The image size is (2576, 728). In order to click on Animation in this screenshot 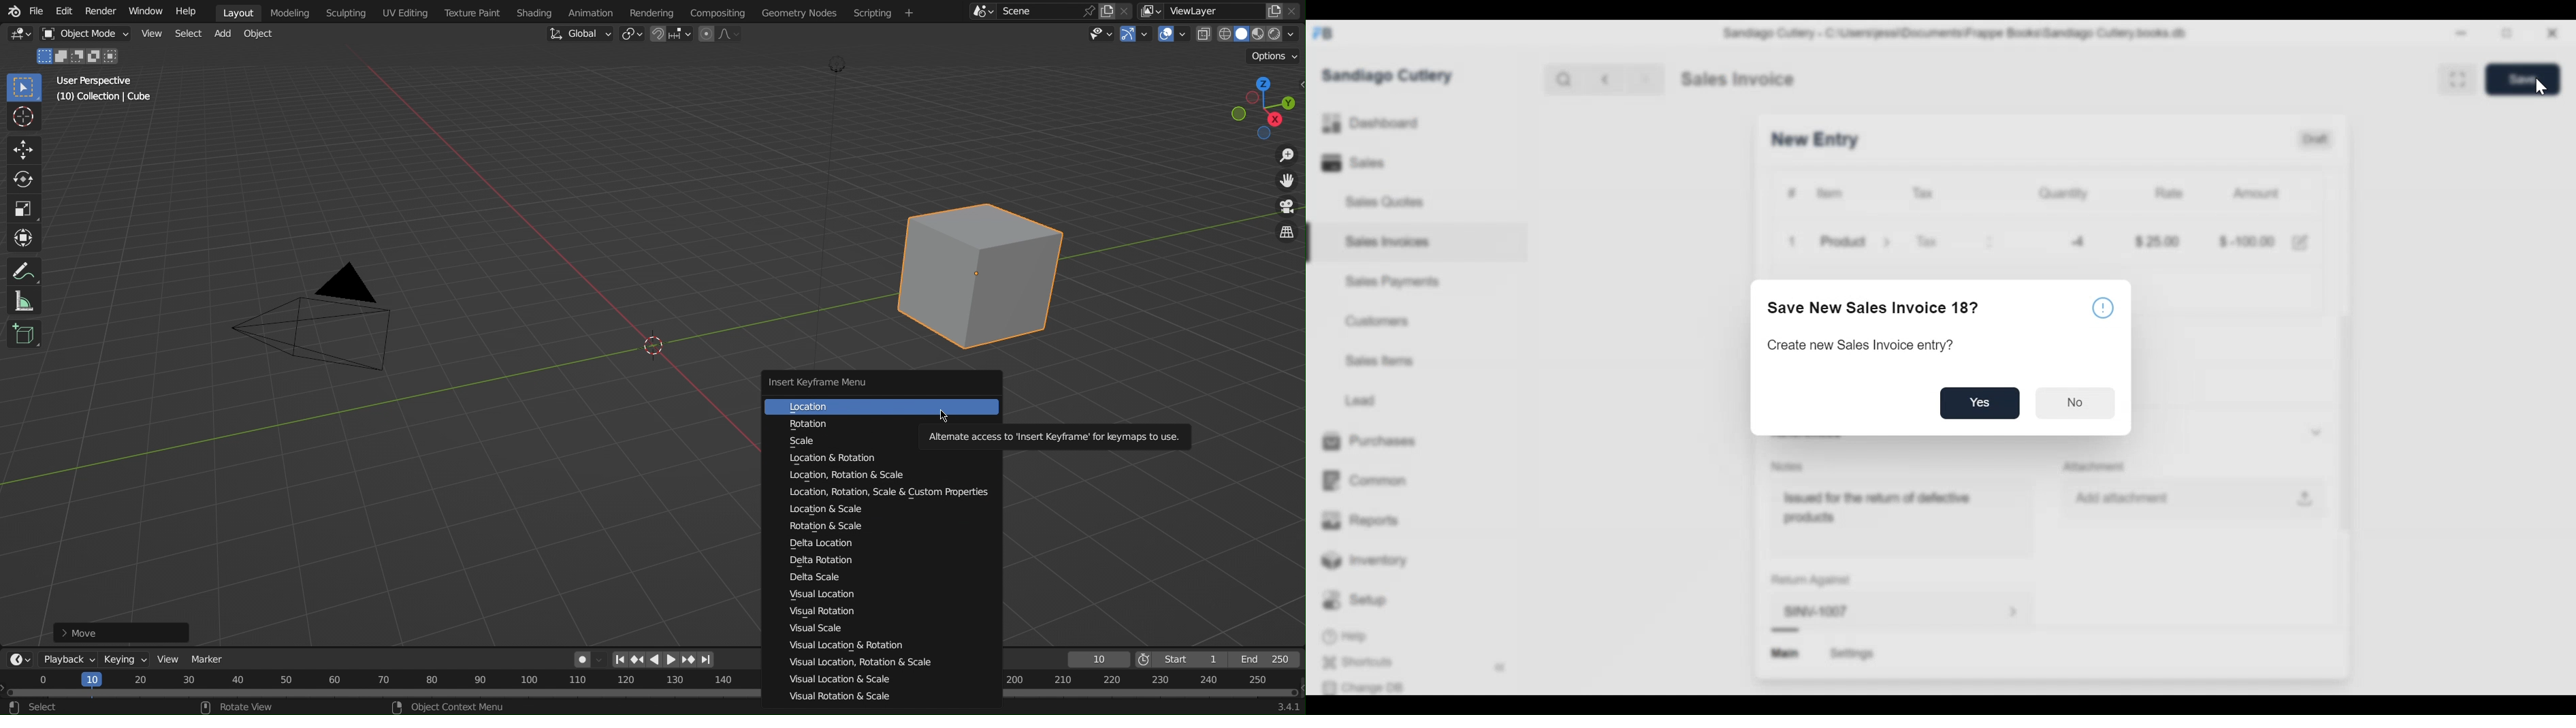, I will do `click(602, 11)`.